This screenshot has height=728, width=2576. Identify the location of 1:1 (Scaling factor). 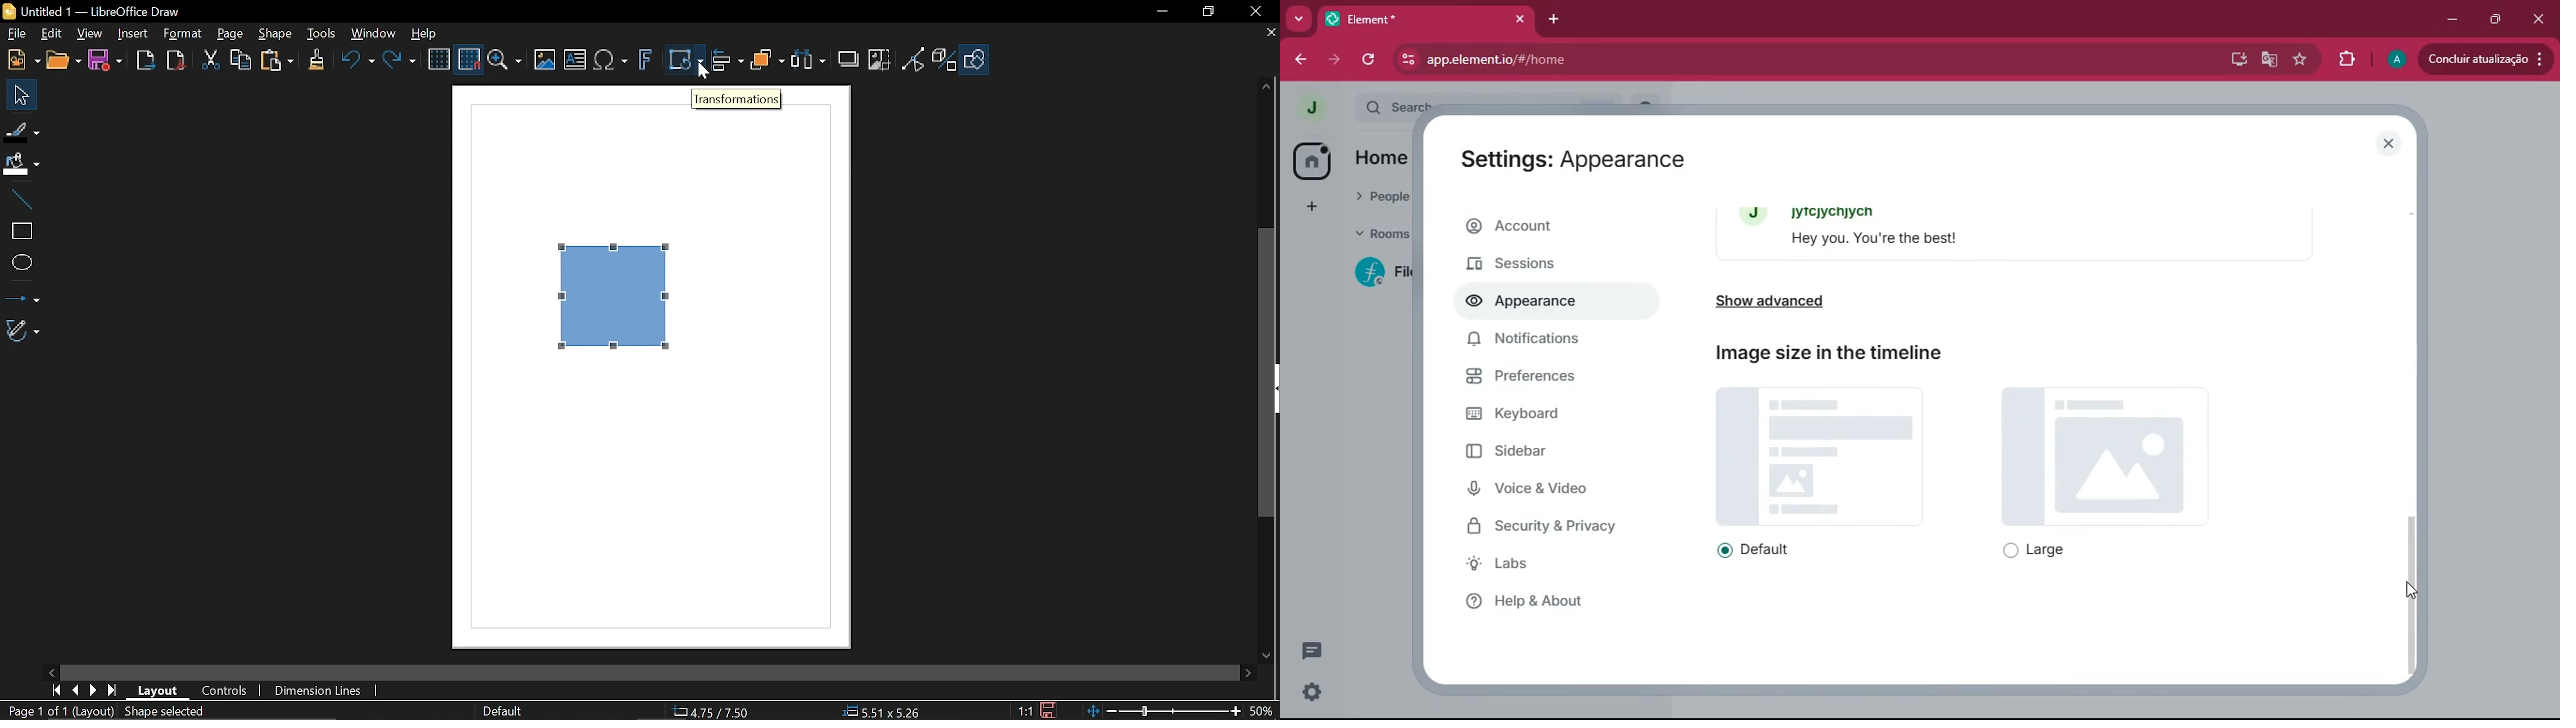
(1026, 712).